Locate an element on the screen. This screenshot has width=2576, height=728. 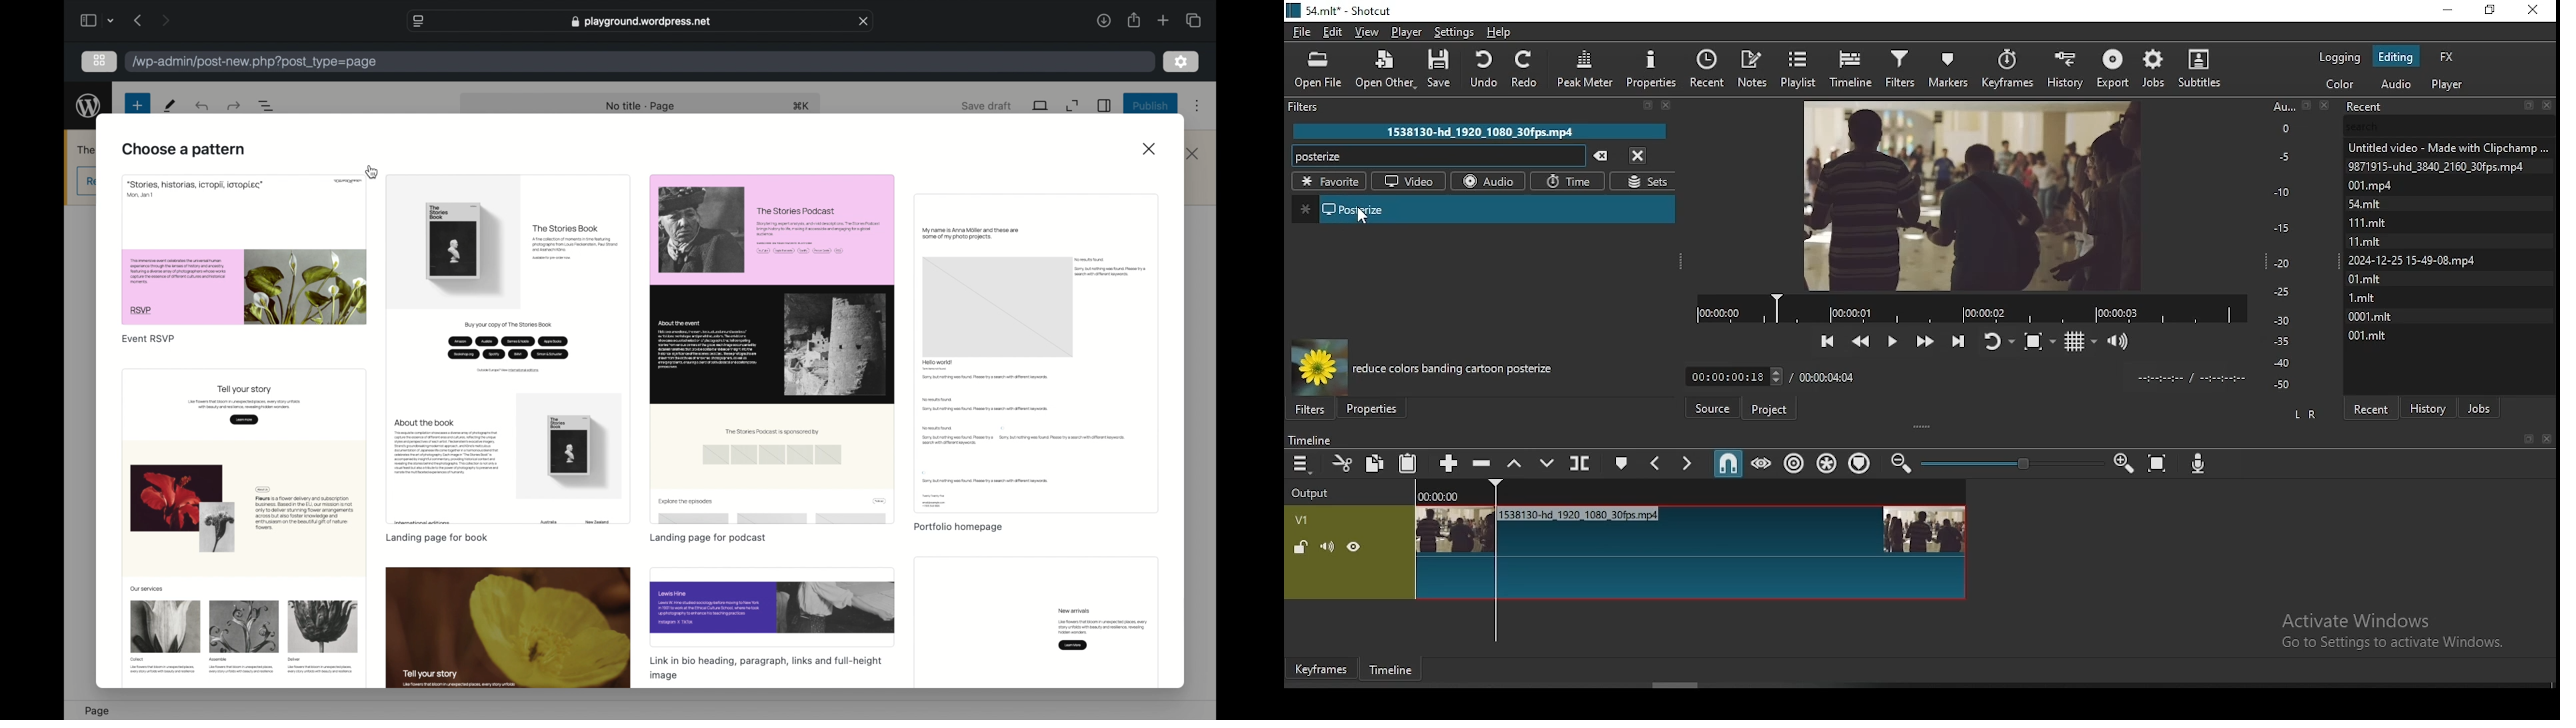
111.mlt is located at coordinates (2367, 220).